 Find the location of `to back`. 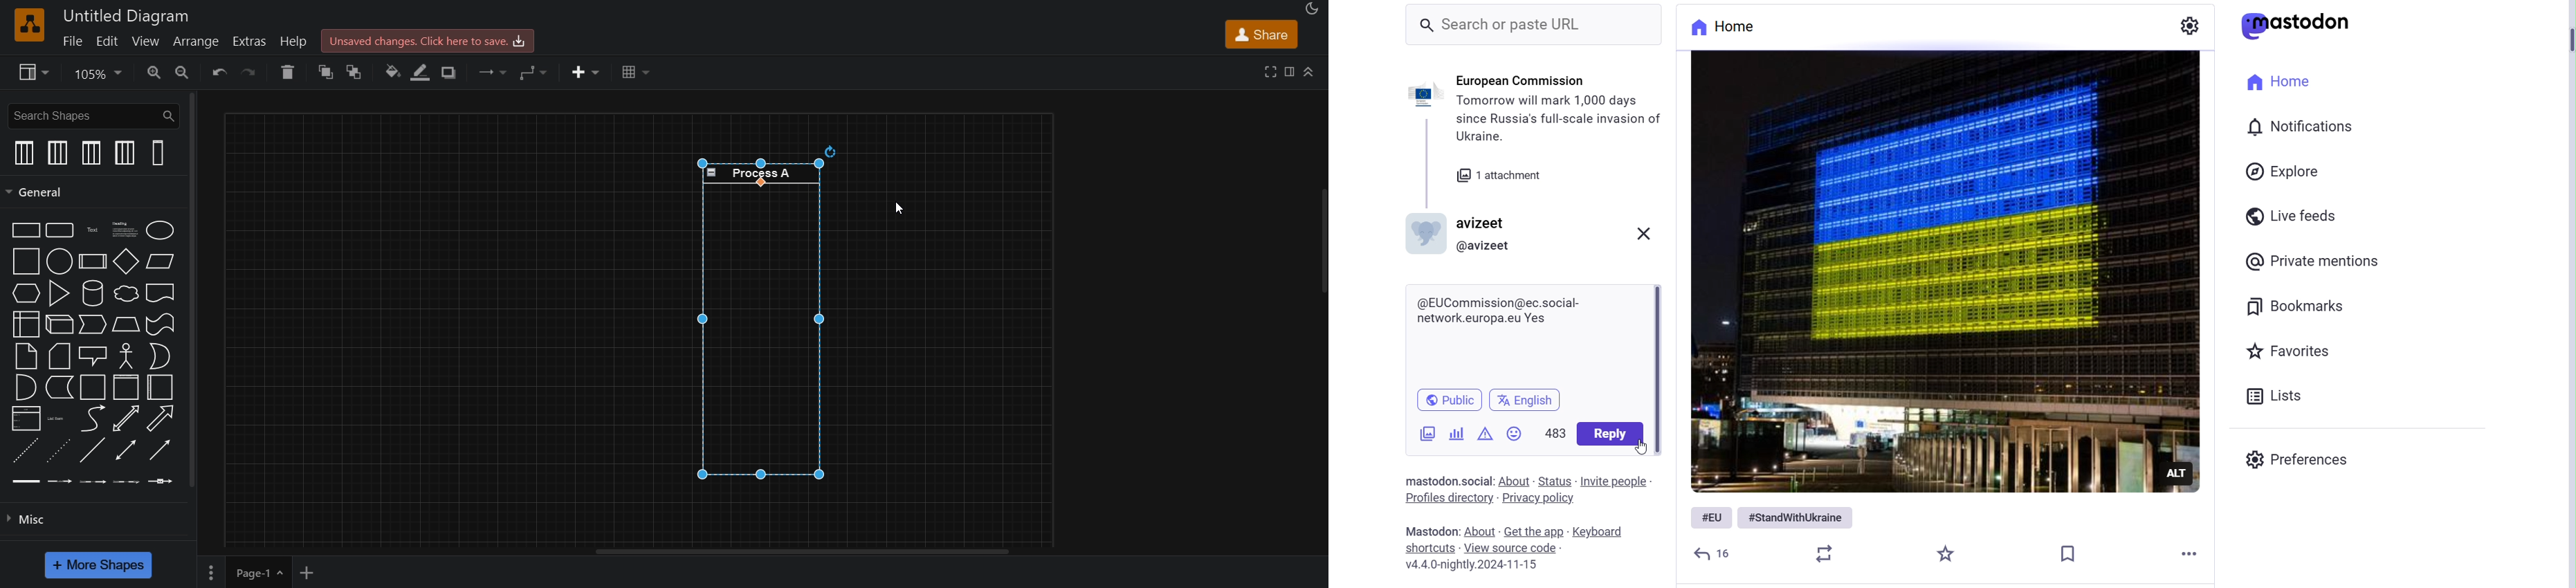

to back is located at coordinates (357, 73).